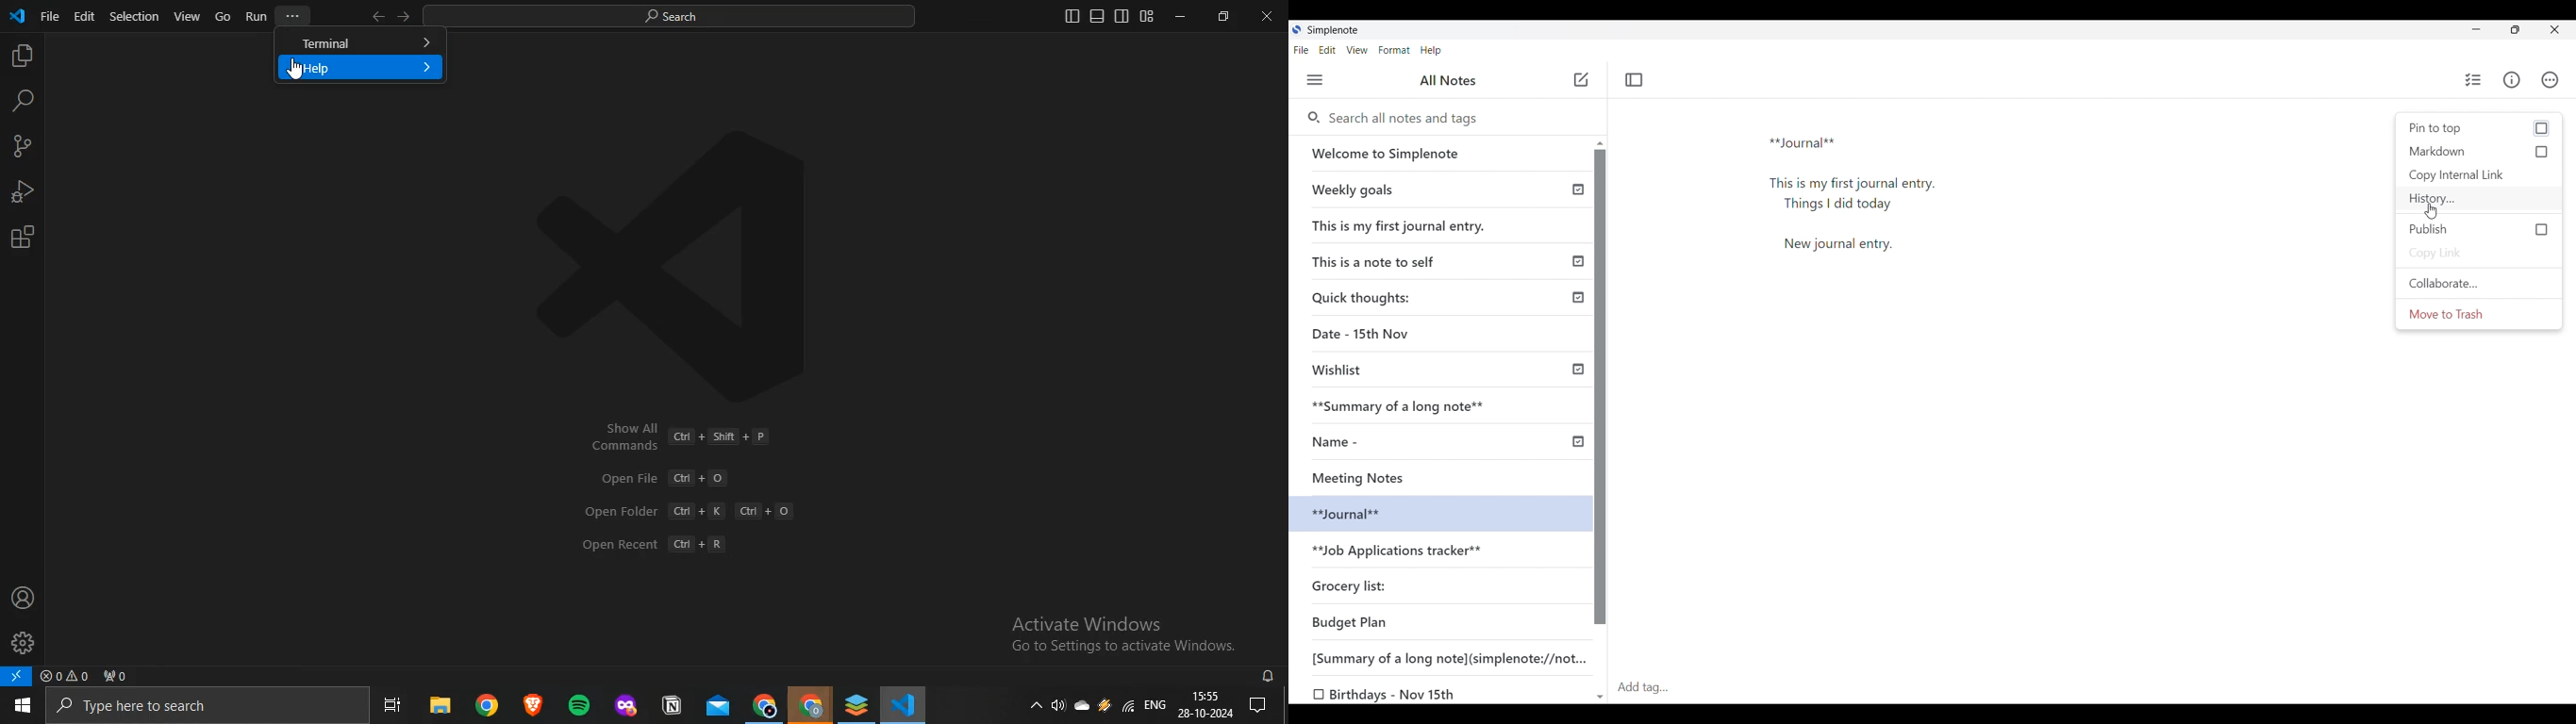  I want to click on search, so click(23, 101).